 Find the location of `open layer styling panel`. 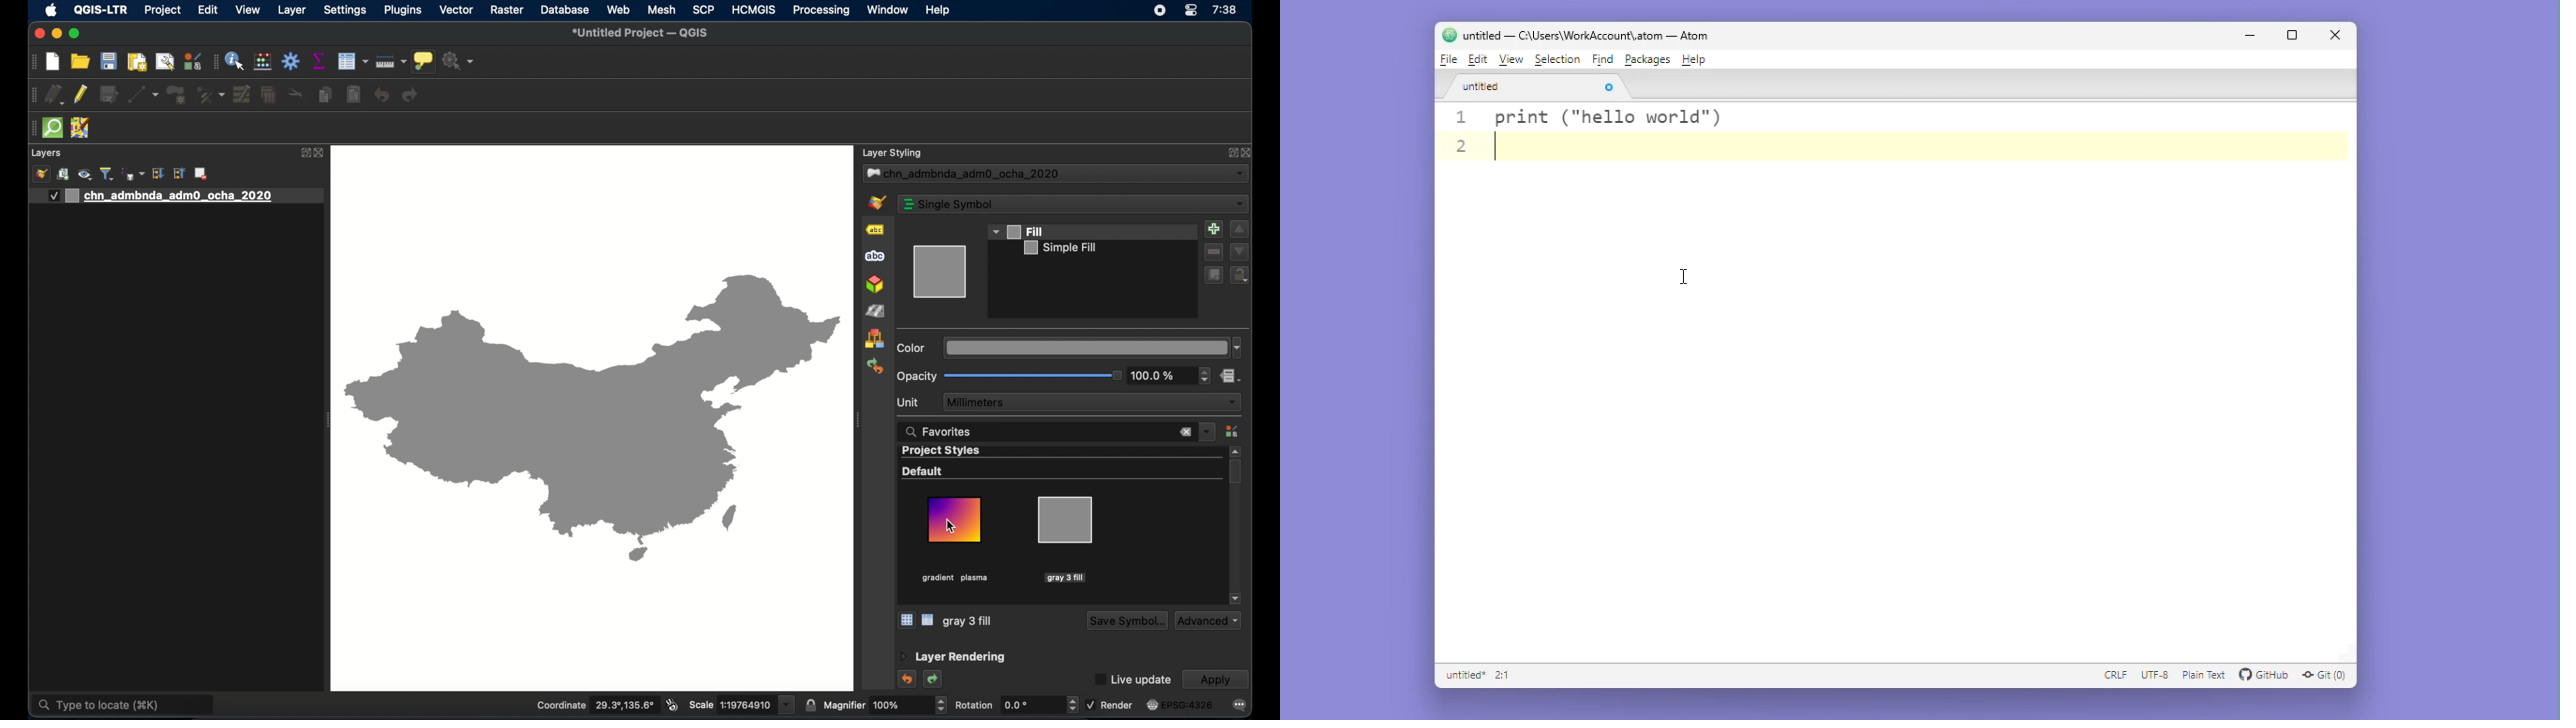

open layer styling panel is located at coordinates (41, 173).